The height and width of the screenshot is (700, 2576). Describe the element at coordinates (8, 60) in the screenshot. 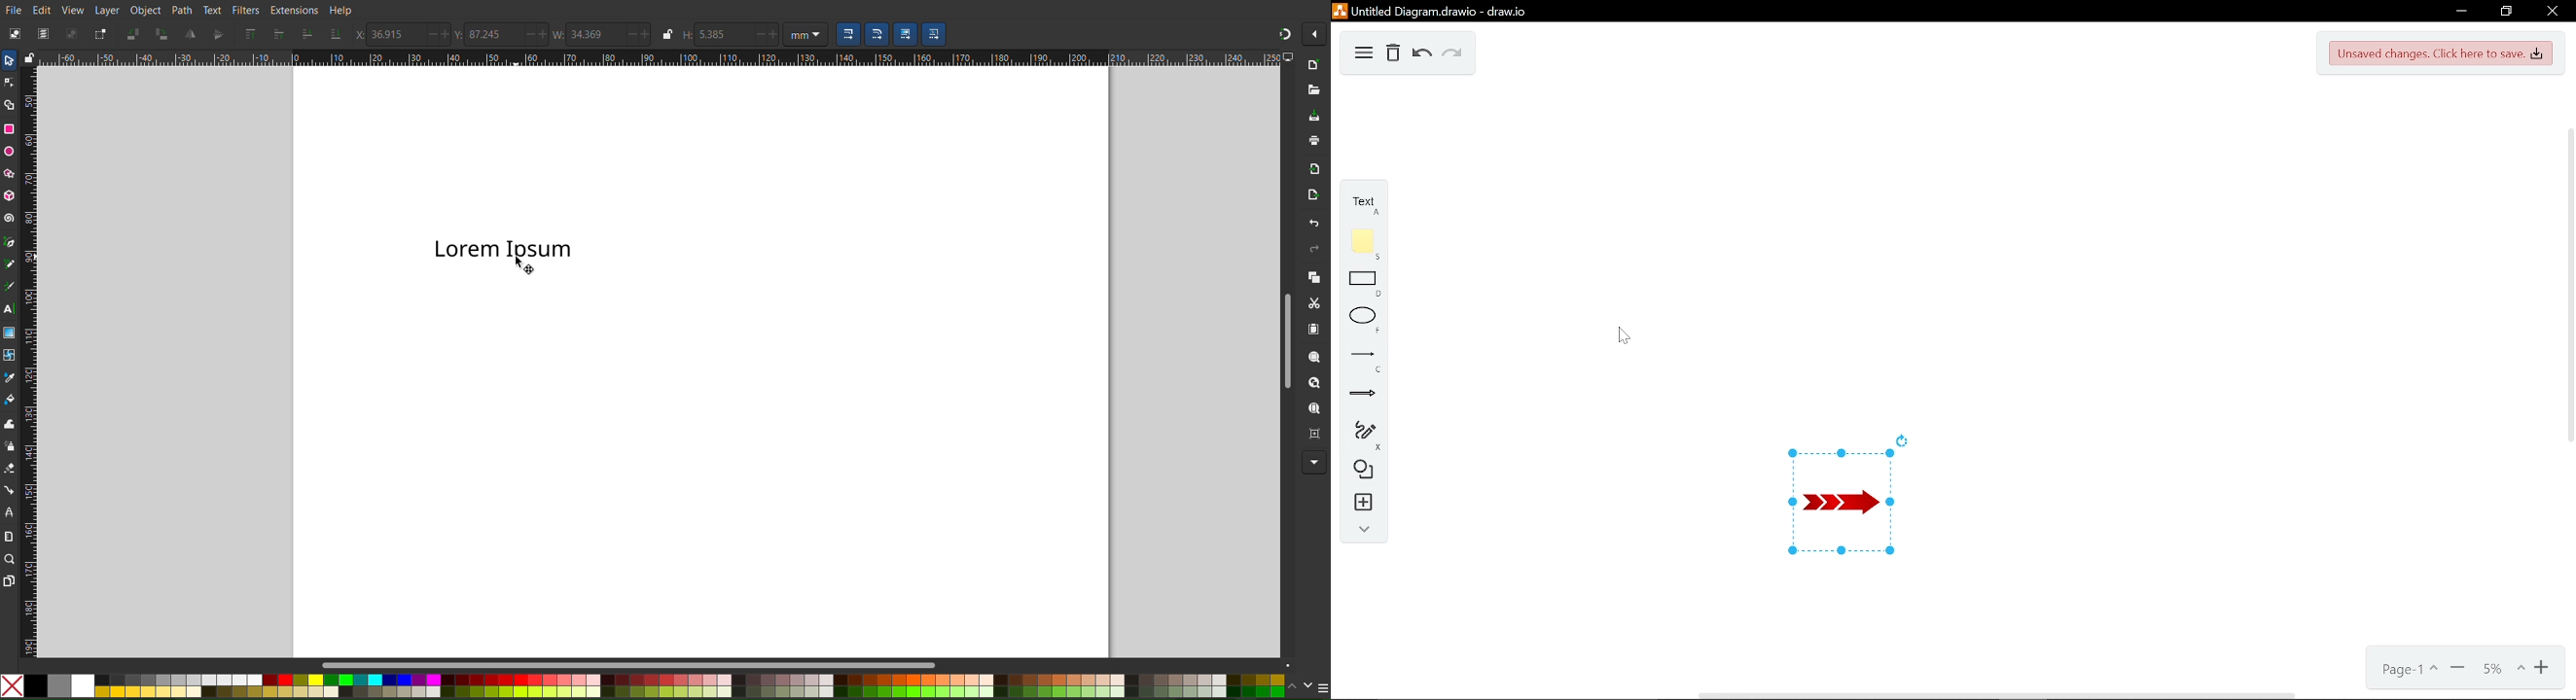

I see `Select` at that location.